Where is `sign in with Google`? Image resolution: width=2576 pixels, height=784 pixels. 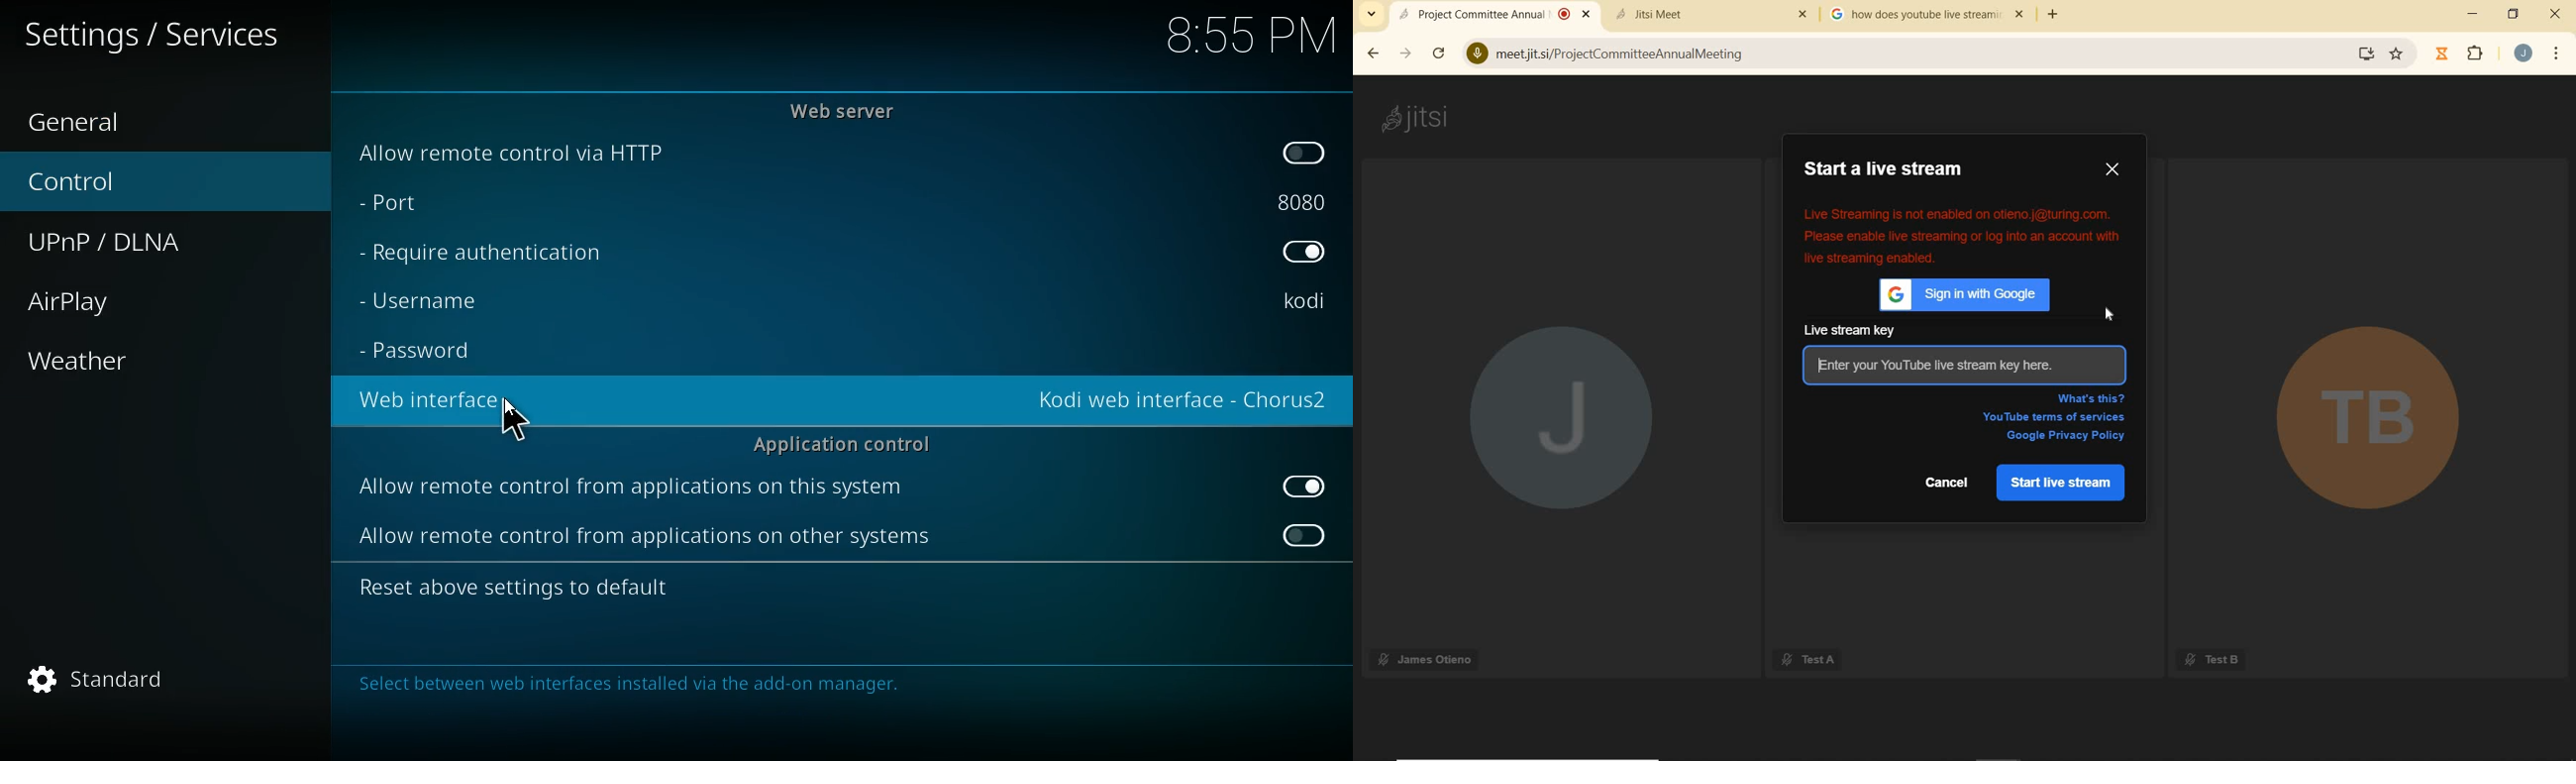
sign in with Google is located at coordinates (1973, 292).